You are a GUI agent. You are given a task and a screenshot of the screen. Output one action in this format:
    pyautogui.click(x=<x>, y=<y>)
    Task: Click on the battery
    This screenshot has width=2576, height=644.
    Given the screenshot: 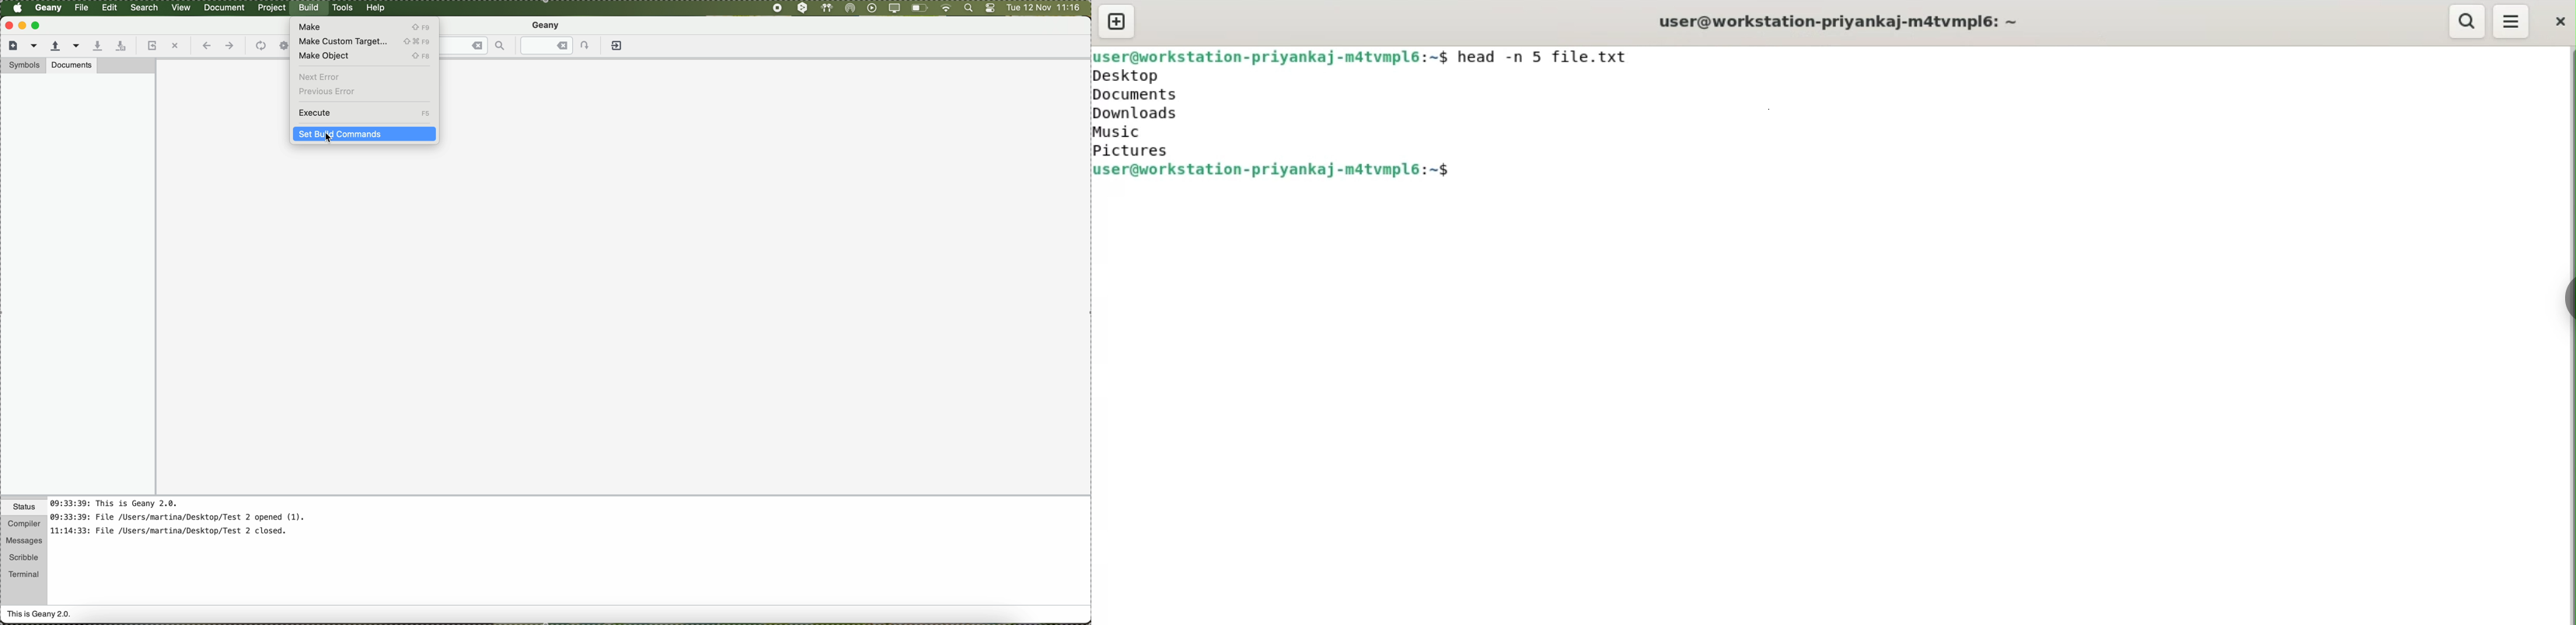 What is the action you would take?
    pyautogui.click(x=920, y=9)
    